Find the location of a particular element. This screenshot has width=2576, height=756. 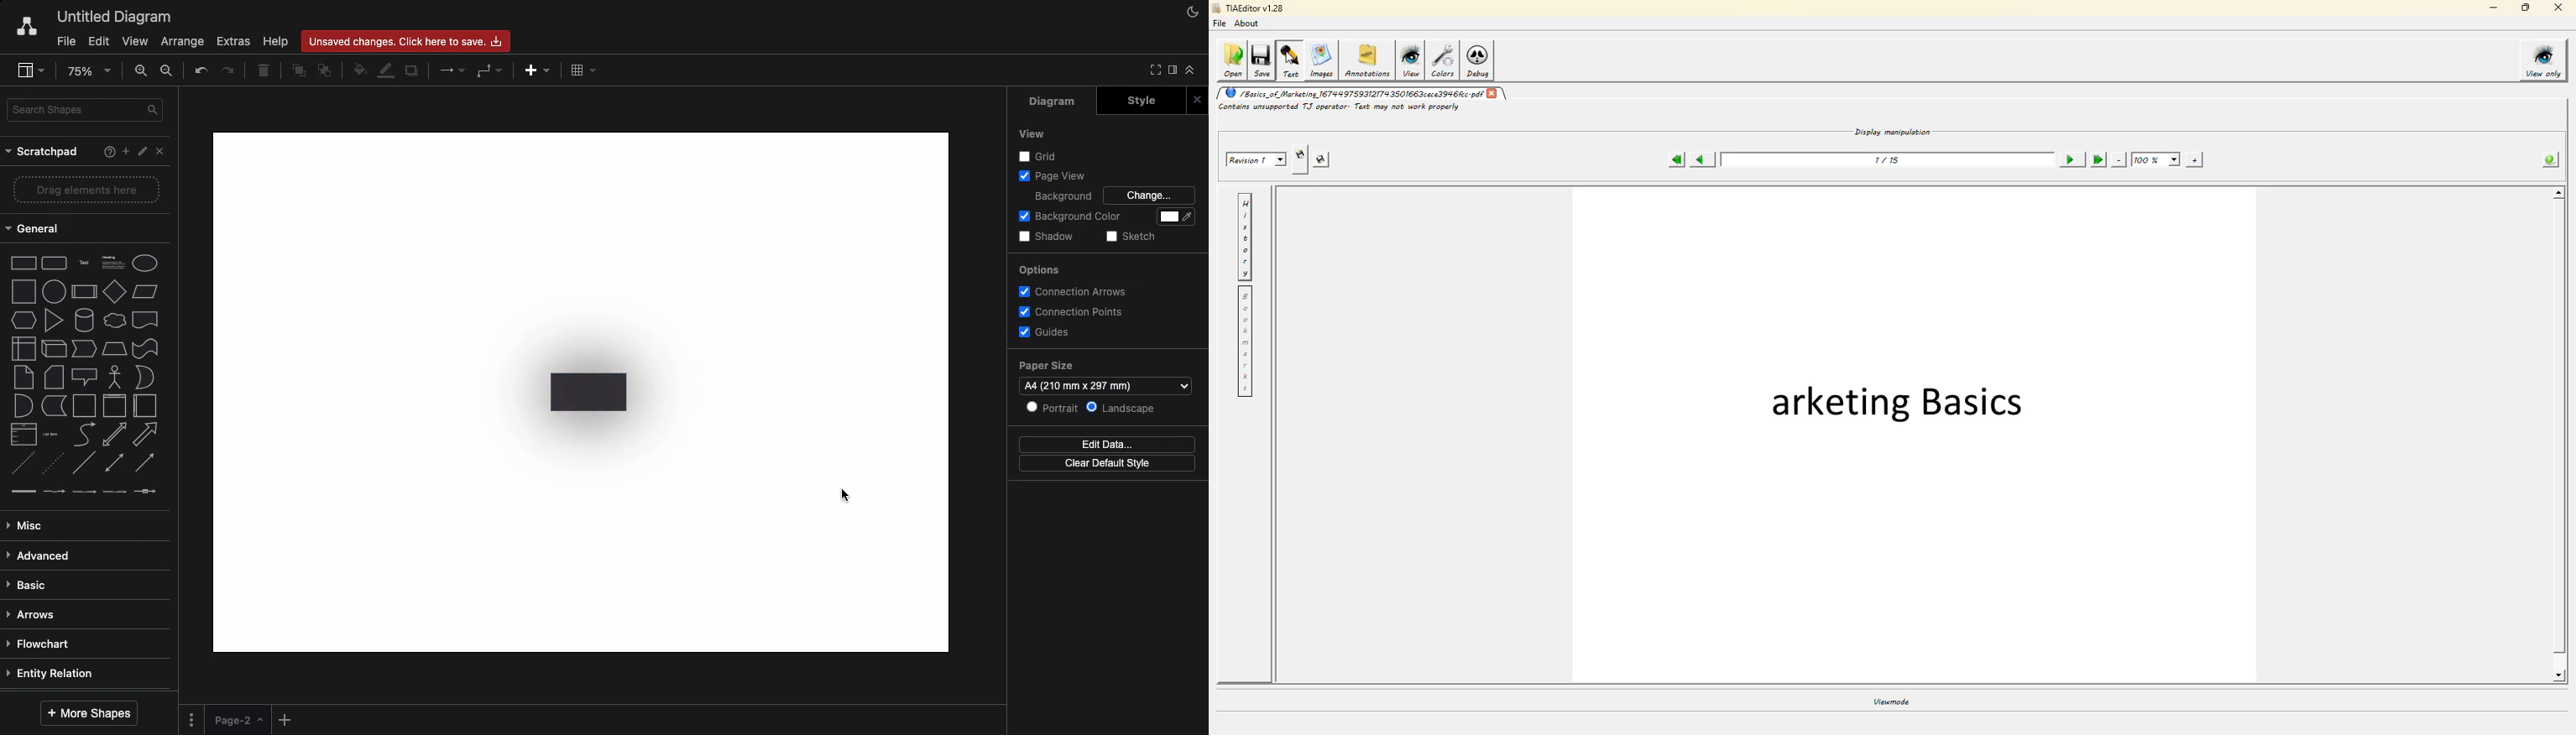

dashed line is located at coordinates (19, 462).